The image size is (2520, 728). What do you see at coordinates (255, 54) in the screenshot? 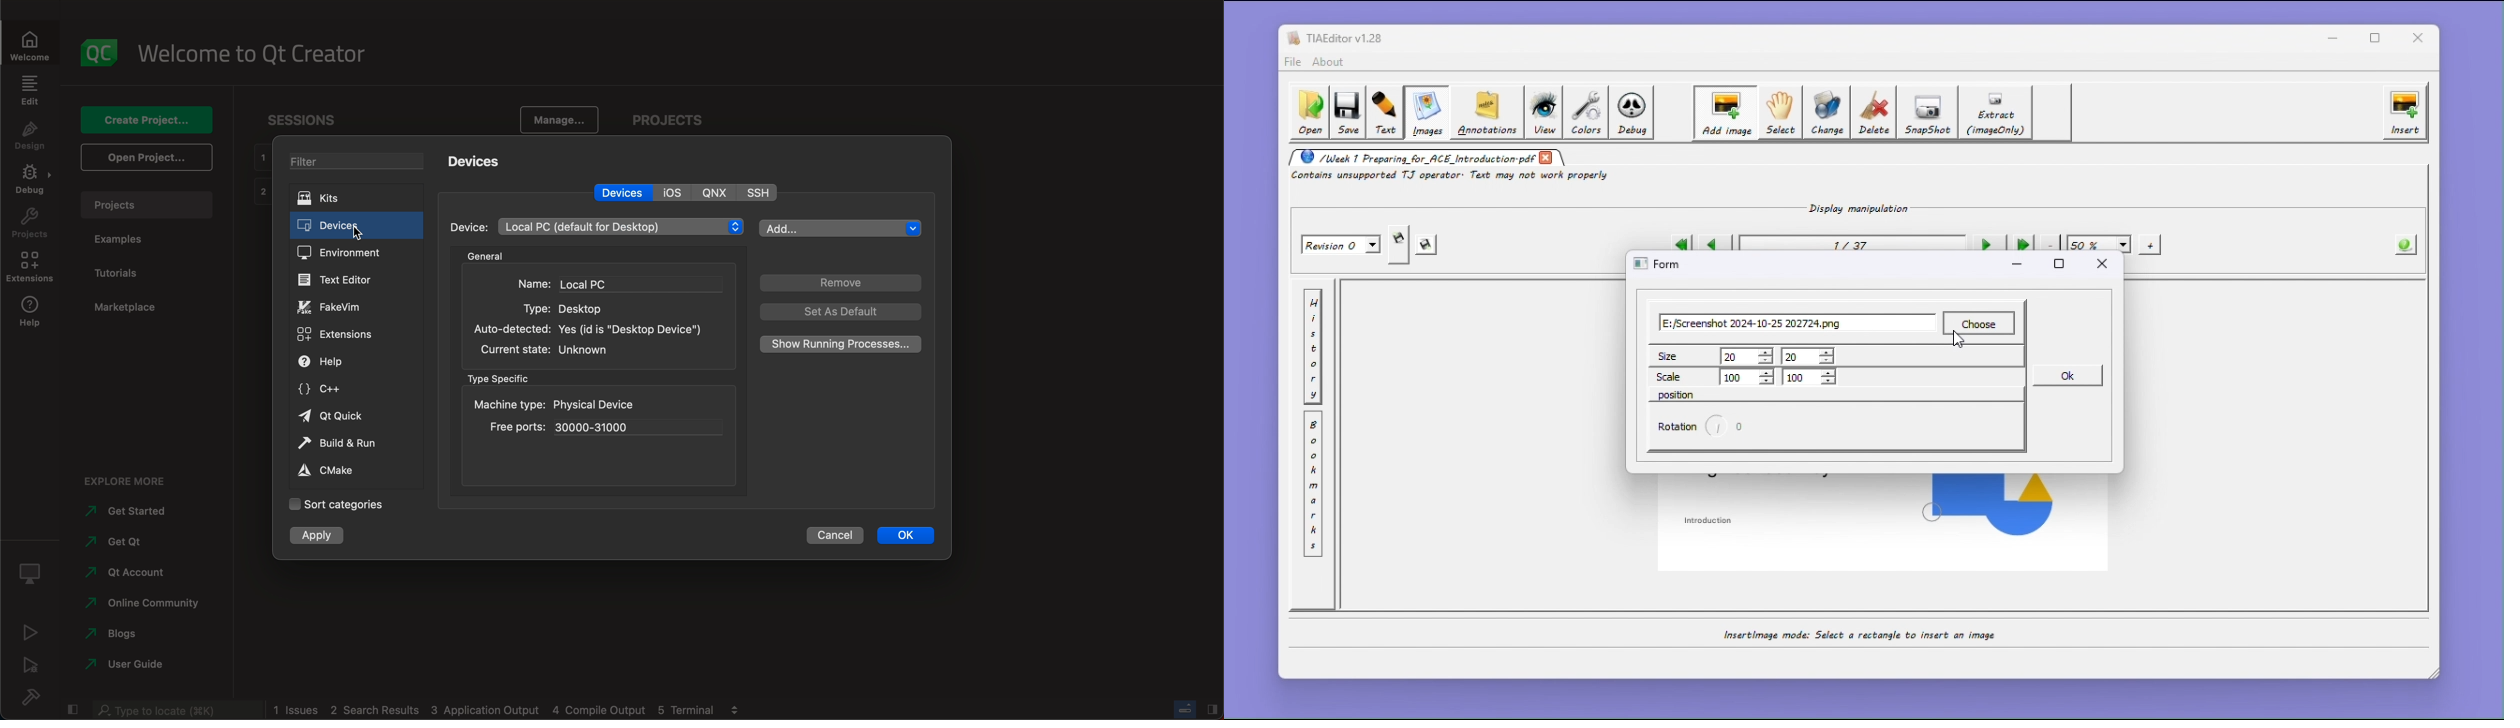
I see `welcome to Qt Creator` at bounding box center [255, 54].